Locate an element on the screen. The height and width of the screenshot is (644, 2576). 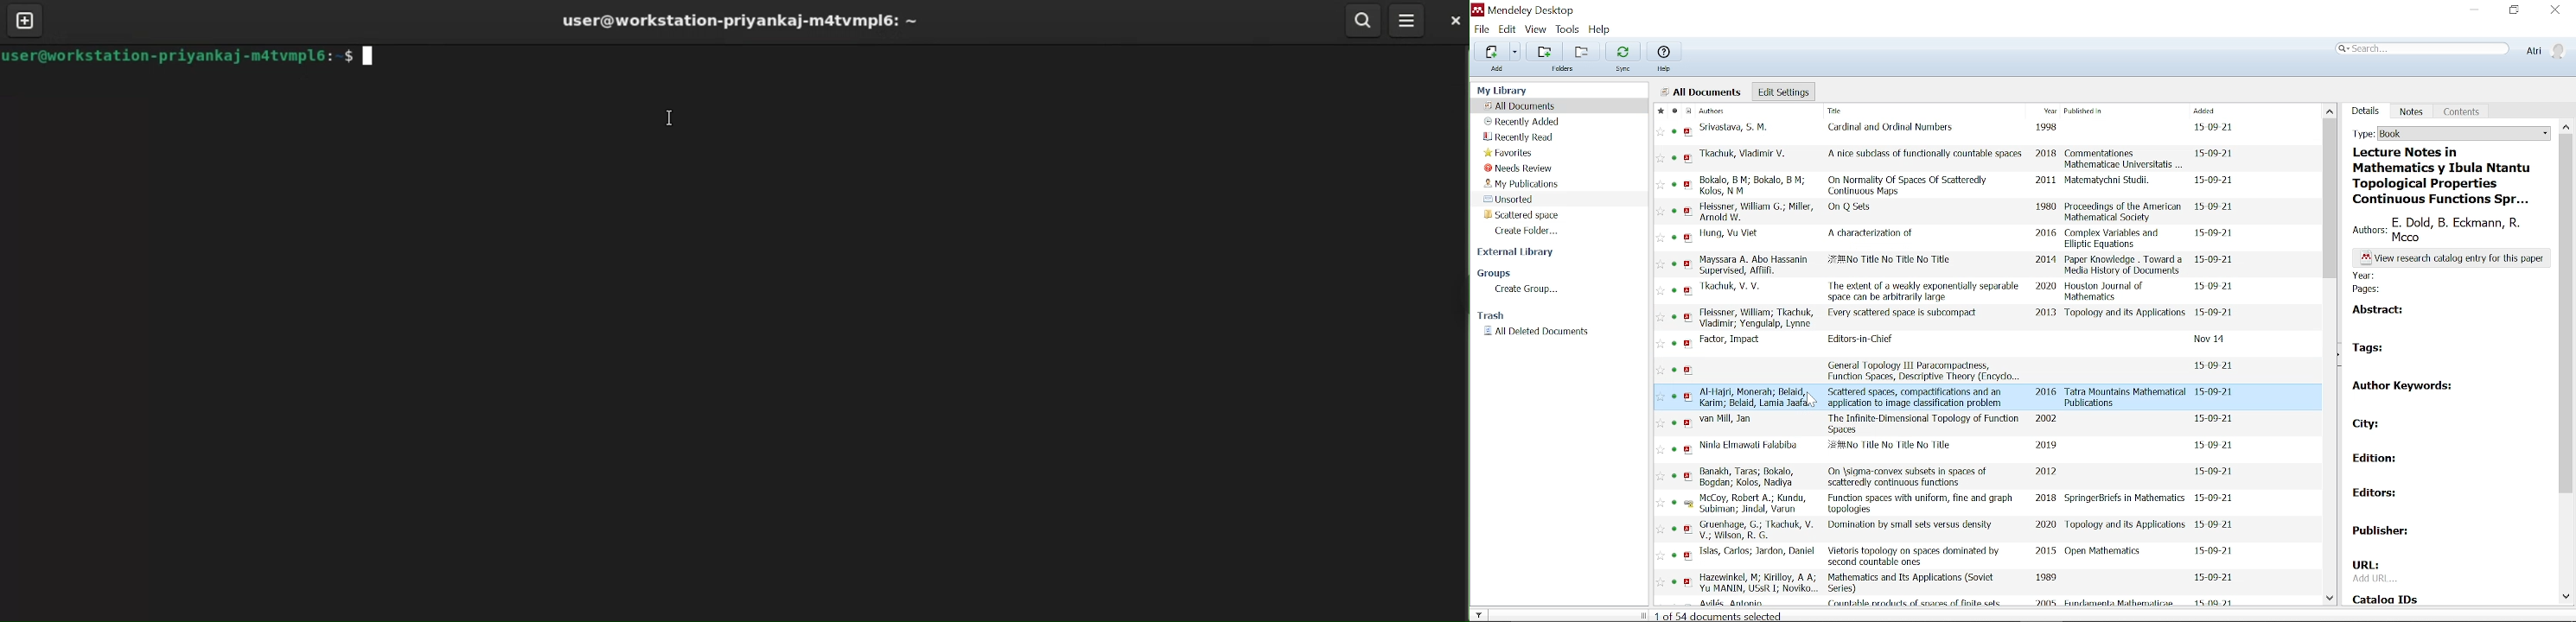
title is located at coordinates (1910, 184).